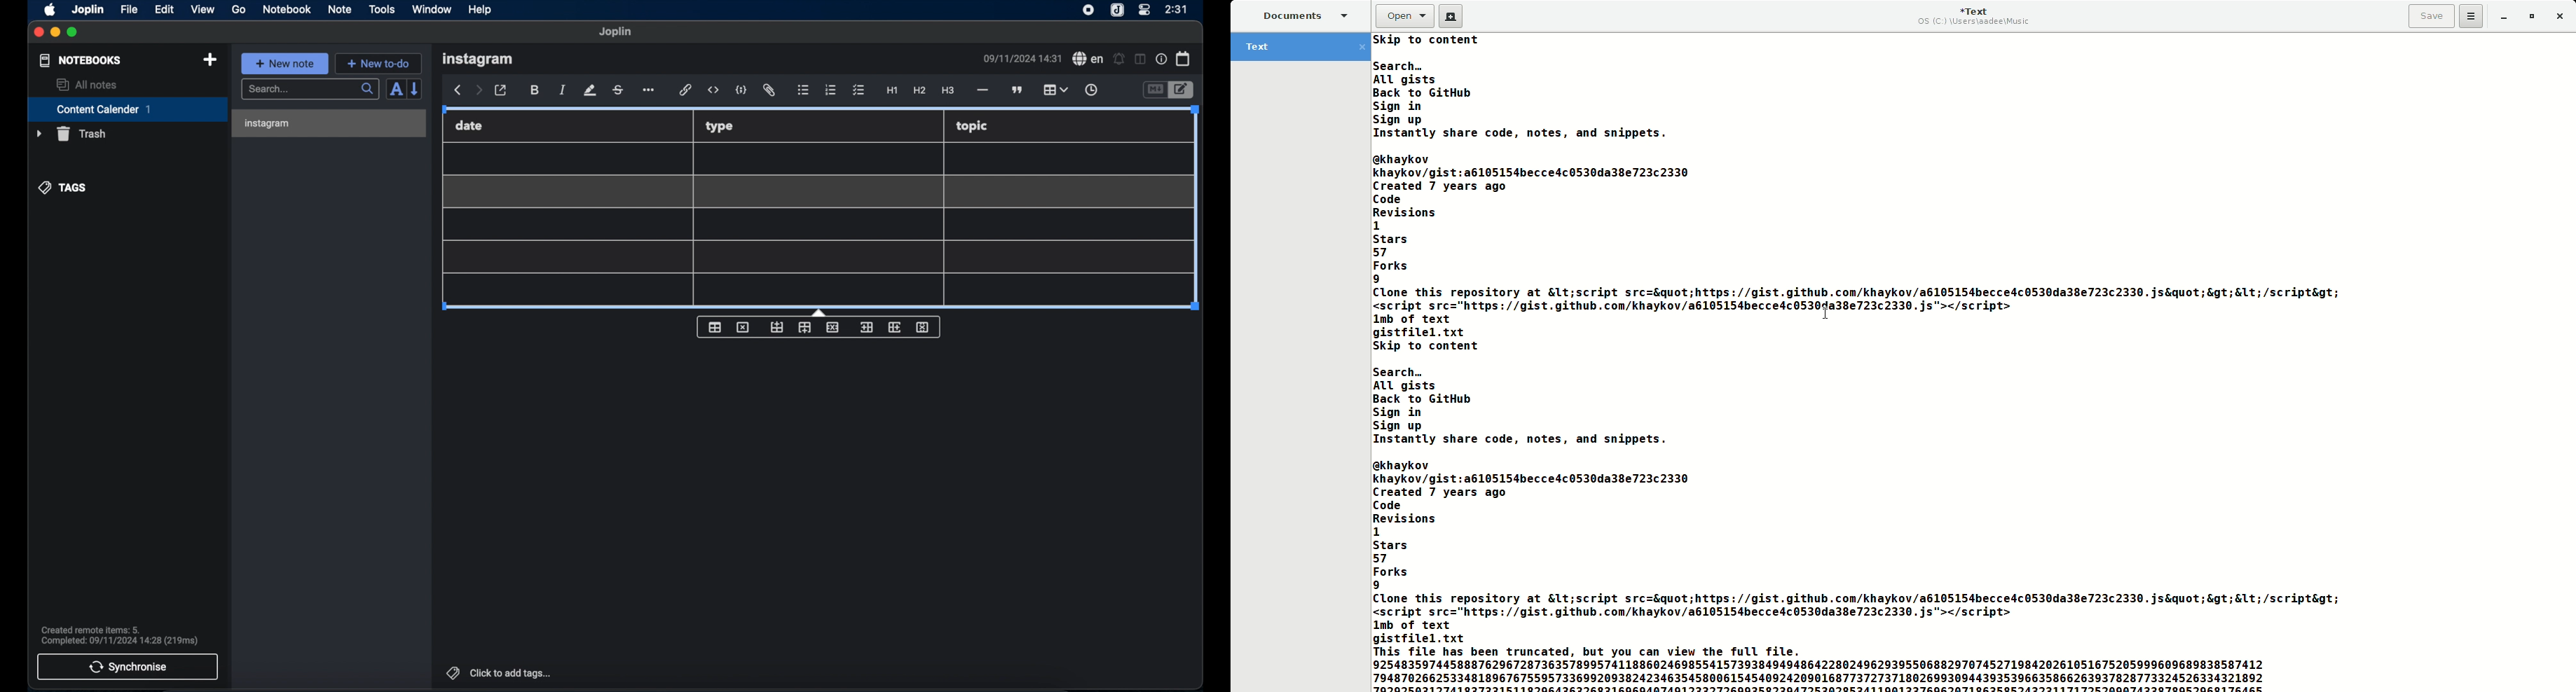 The height and width of the screenshot is (700, 2576). I want to click on topic, so click(972, 128).